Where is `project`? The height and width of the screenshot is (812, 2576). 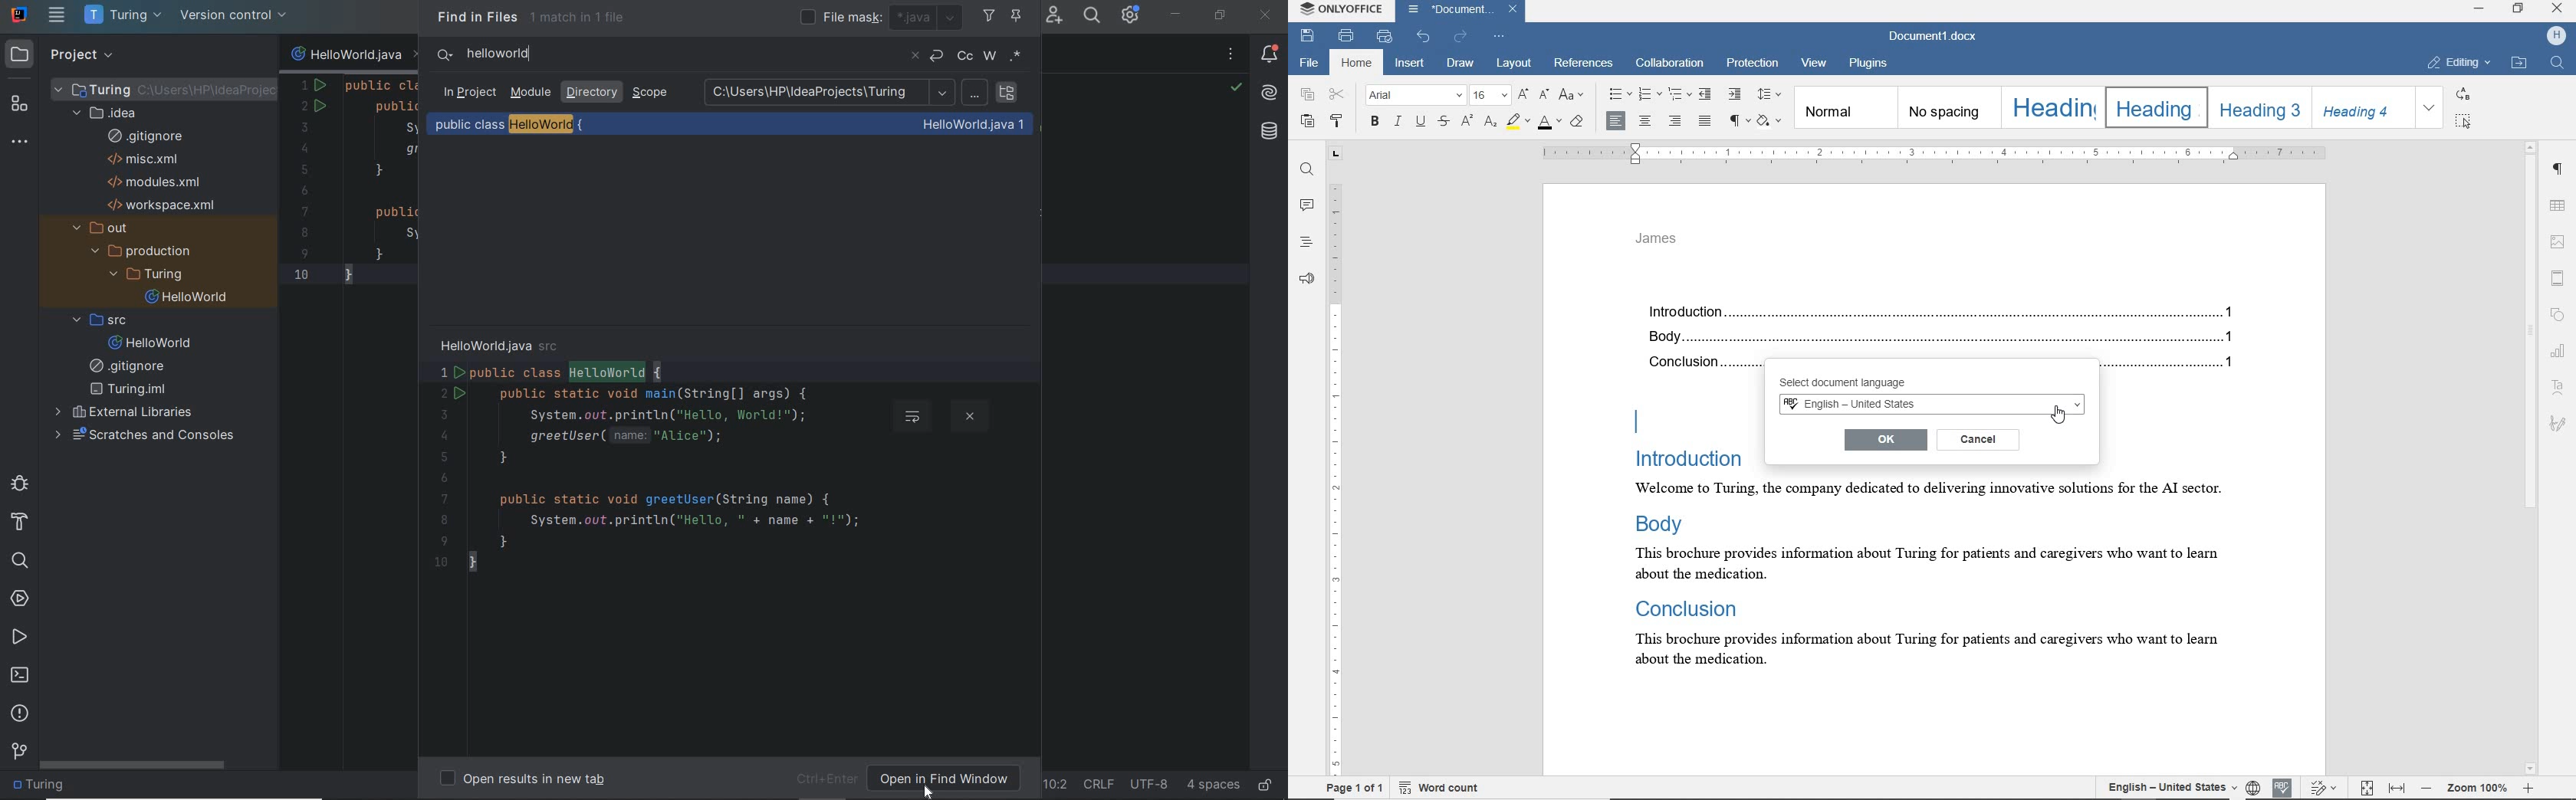
project is located at coordinates (62, 55).